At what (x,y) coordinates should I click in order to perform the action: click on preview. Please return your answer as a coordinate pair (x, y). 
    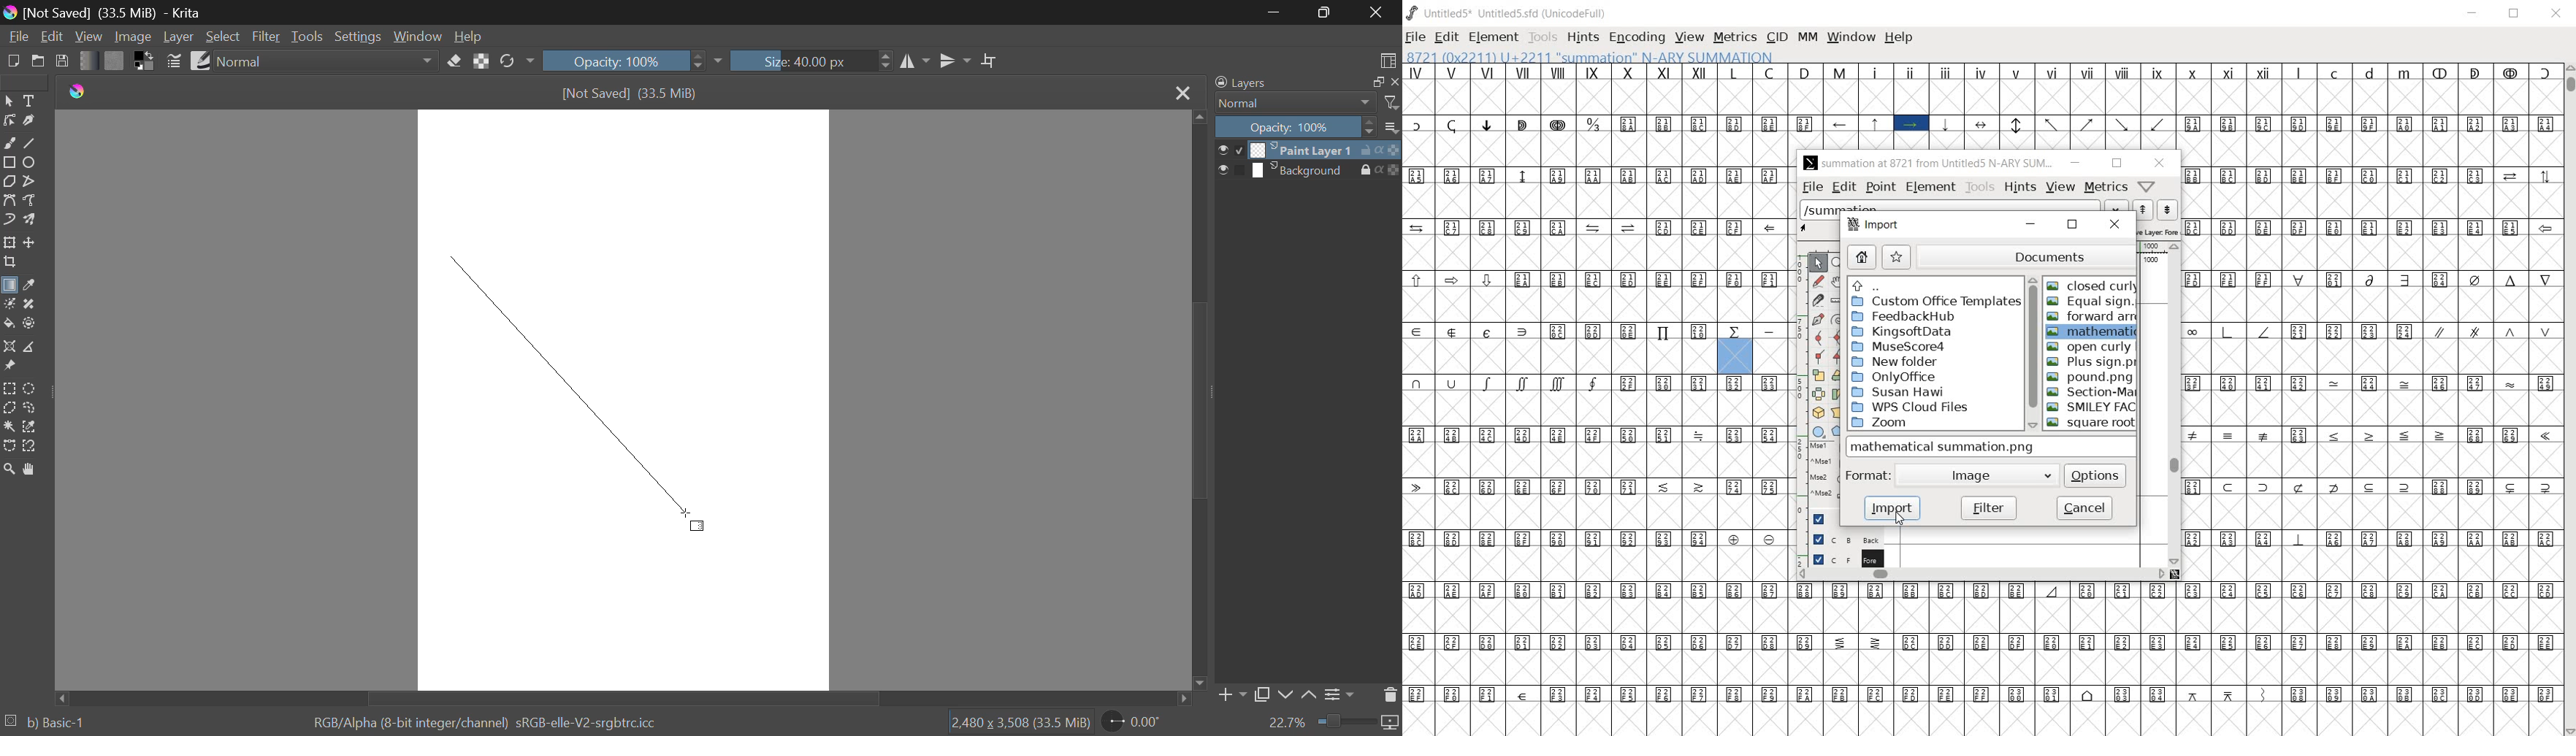
    Looking at the image, I should click on (1231, 172).